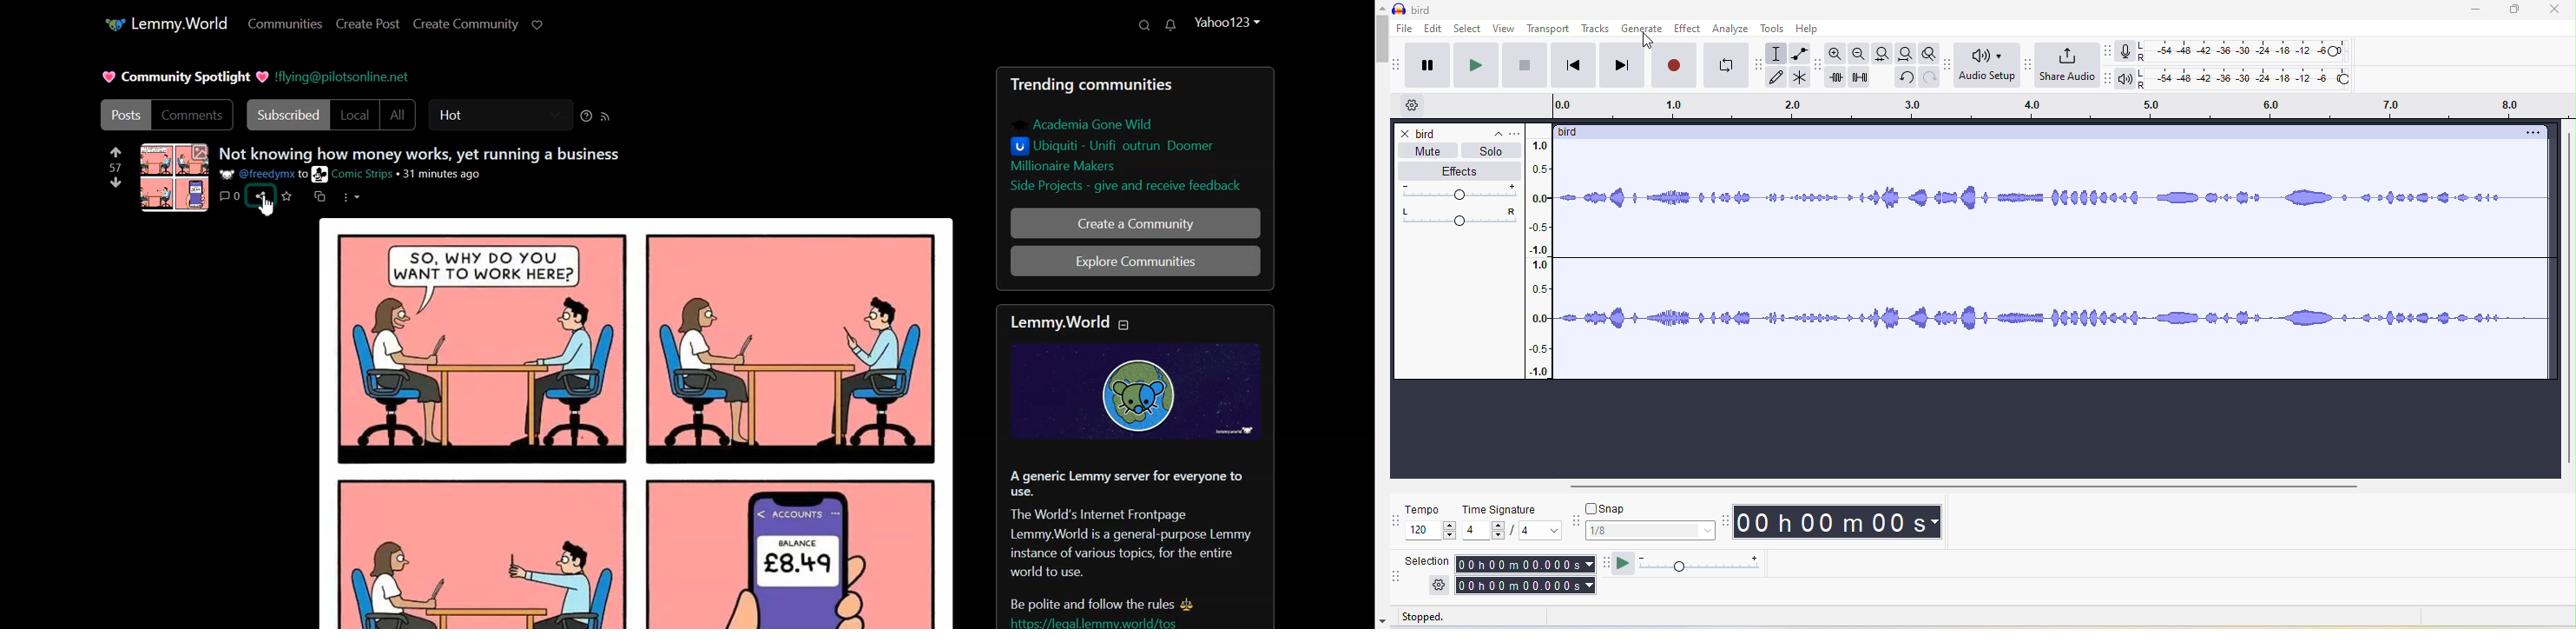 The width and height of the screenshot is (2576, 644). What do you see at coordinates (1859, 53) in the screenshot?
I see `zoom out` at bounding box center [1859, 53].